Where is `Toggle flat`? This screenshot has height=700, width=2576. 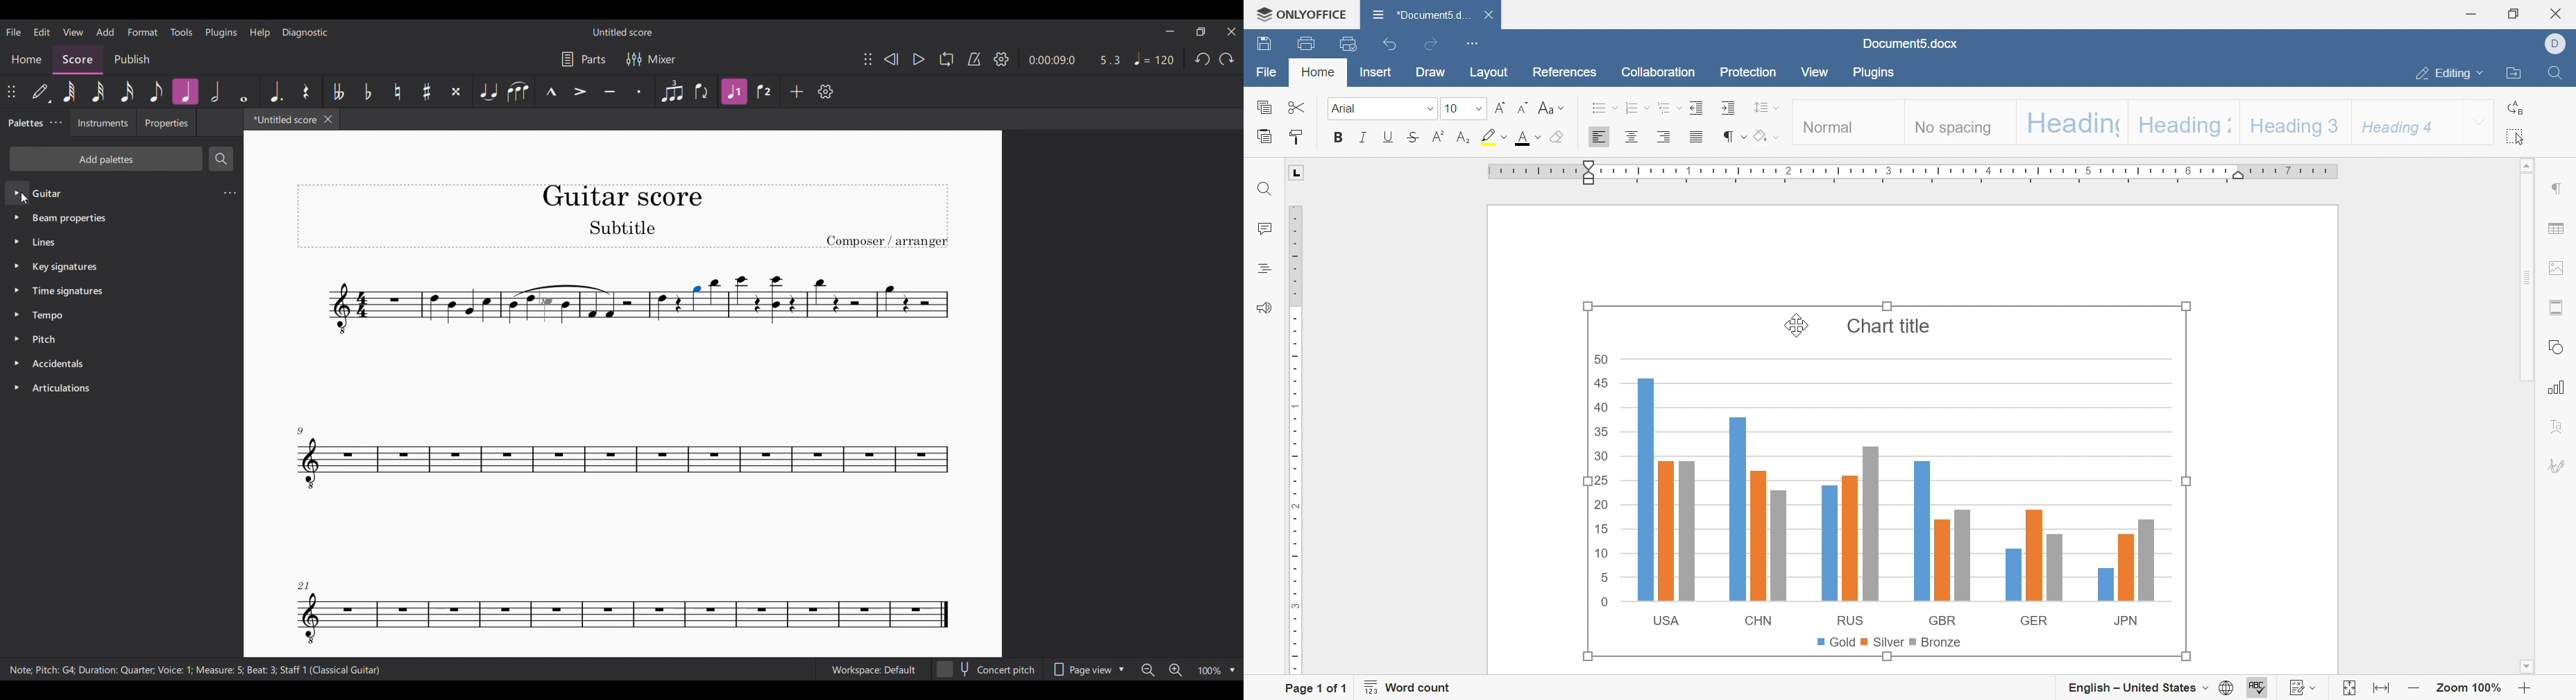 Toggle flat is located at coordinates (367, 91).